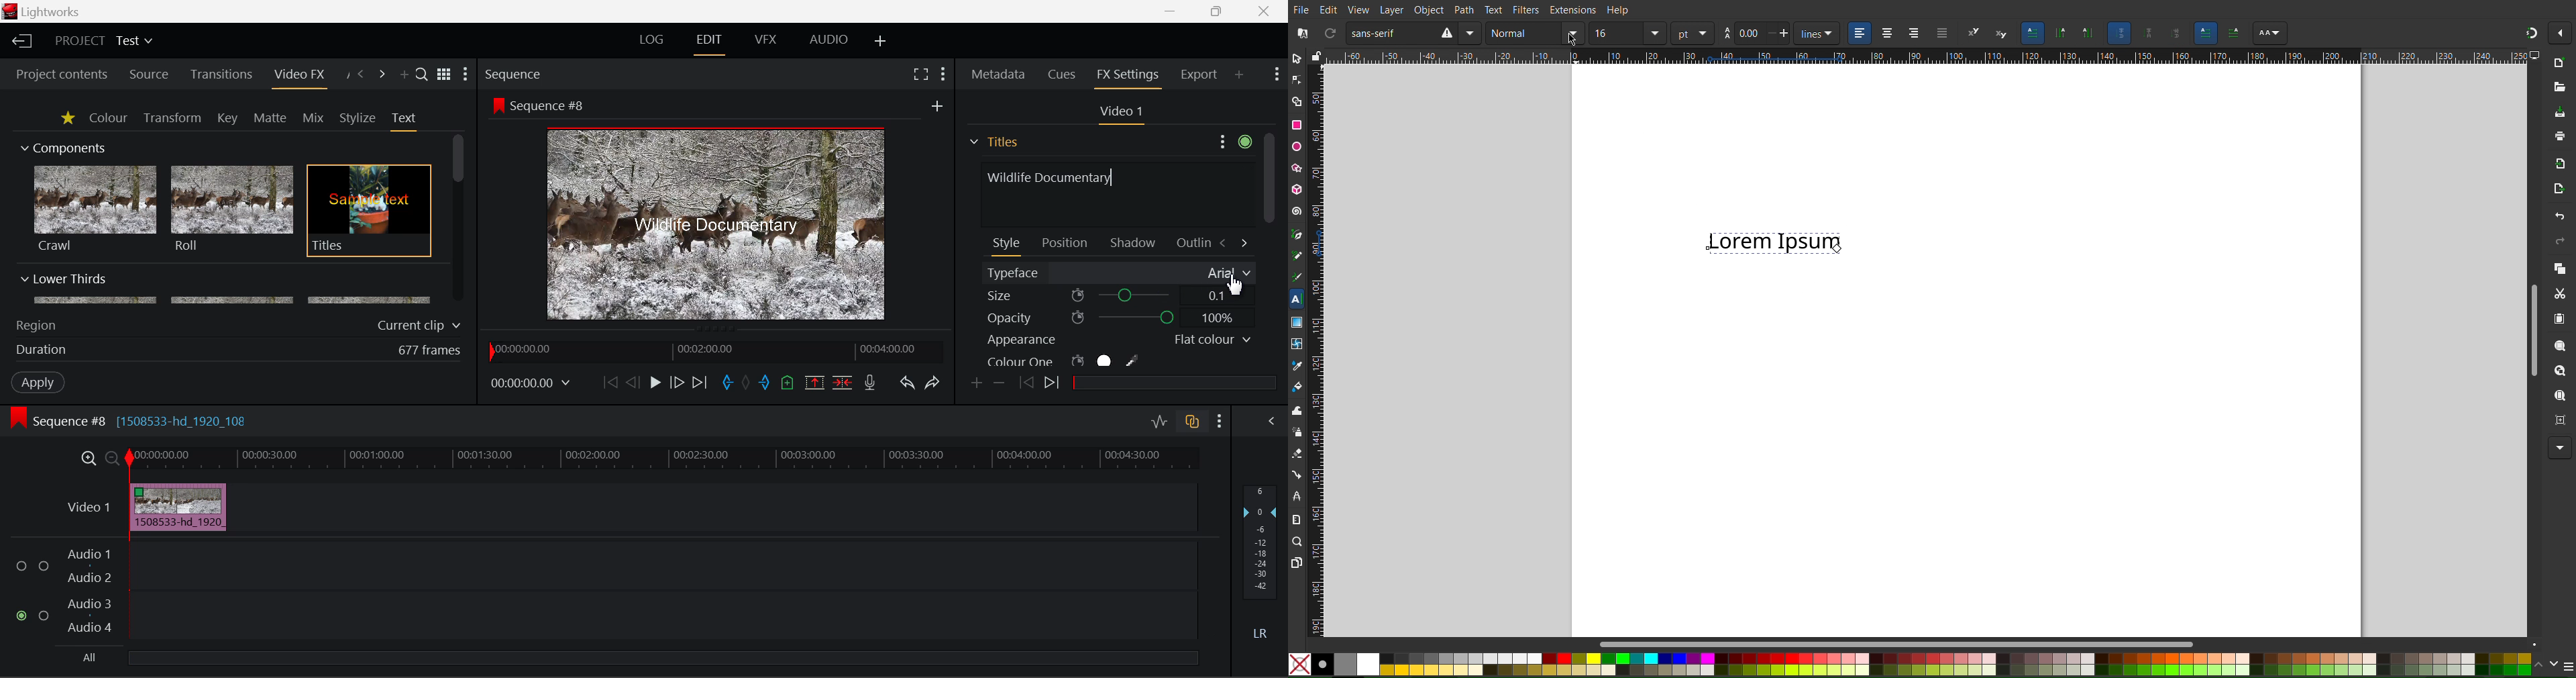 The image size is (2576, 700). I want to click on Project contents, so click(56, 75).